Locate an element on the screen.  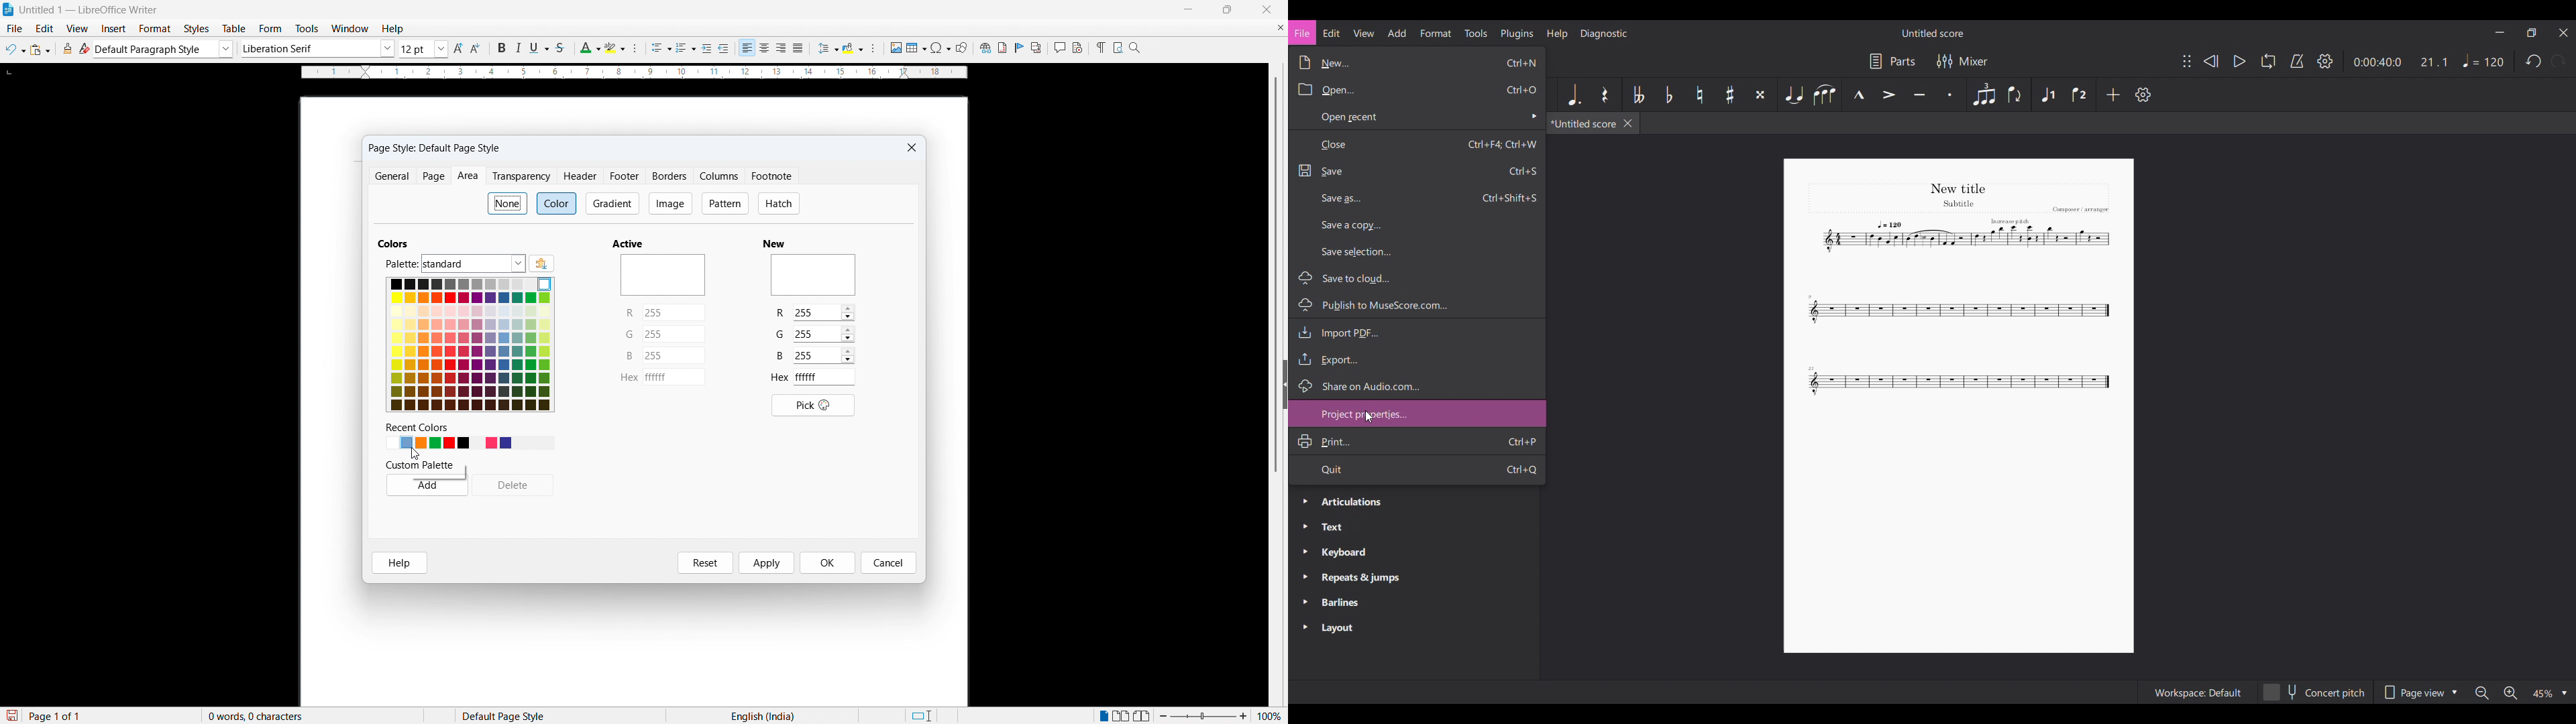
R is located at coordinates (779, 313).